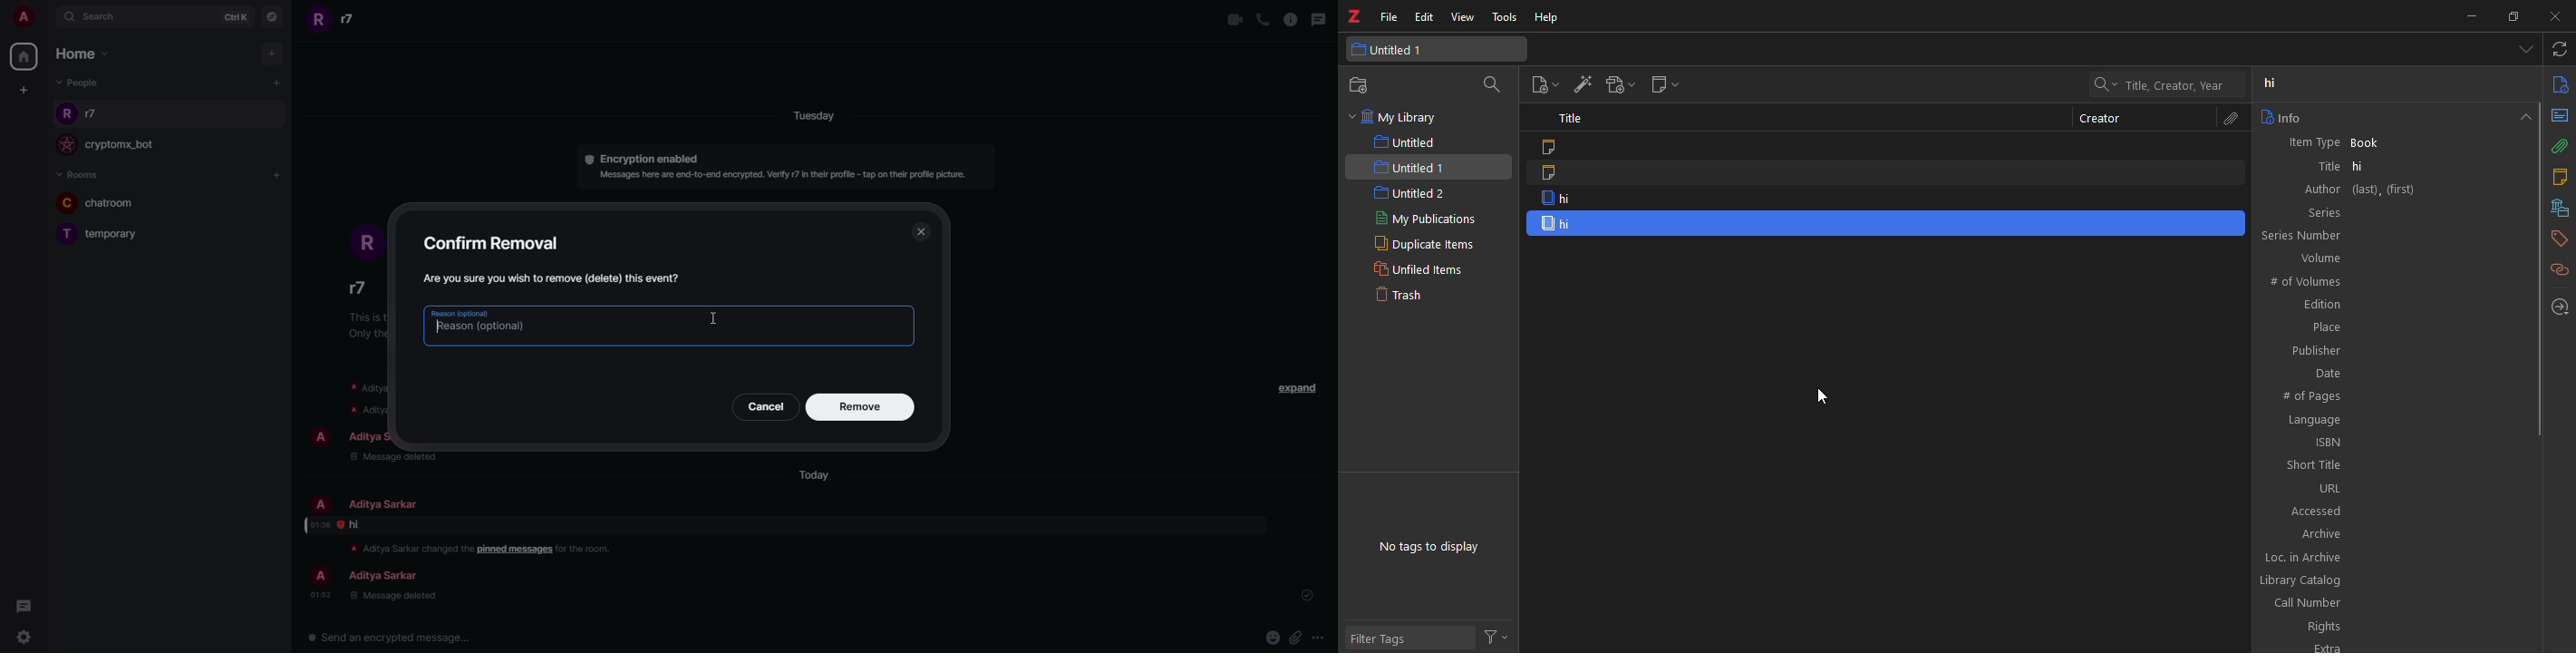 The width and height of the screenshot is (2576, 672). Describe the element at coordinates (2319, 535) in the screenshot. I see `archive` at that location.